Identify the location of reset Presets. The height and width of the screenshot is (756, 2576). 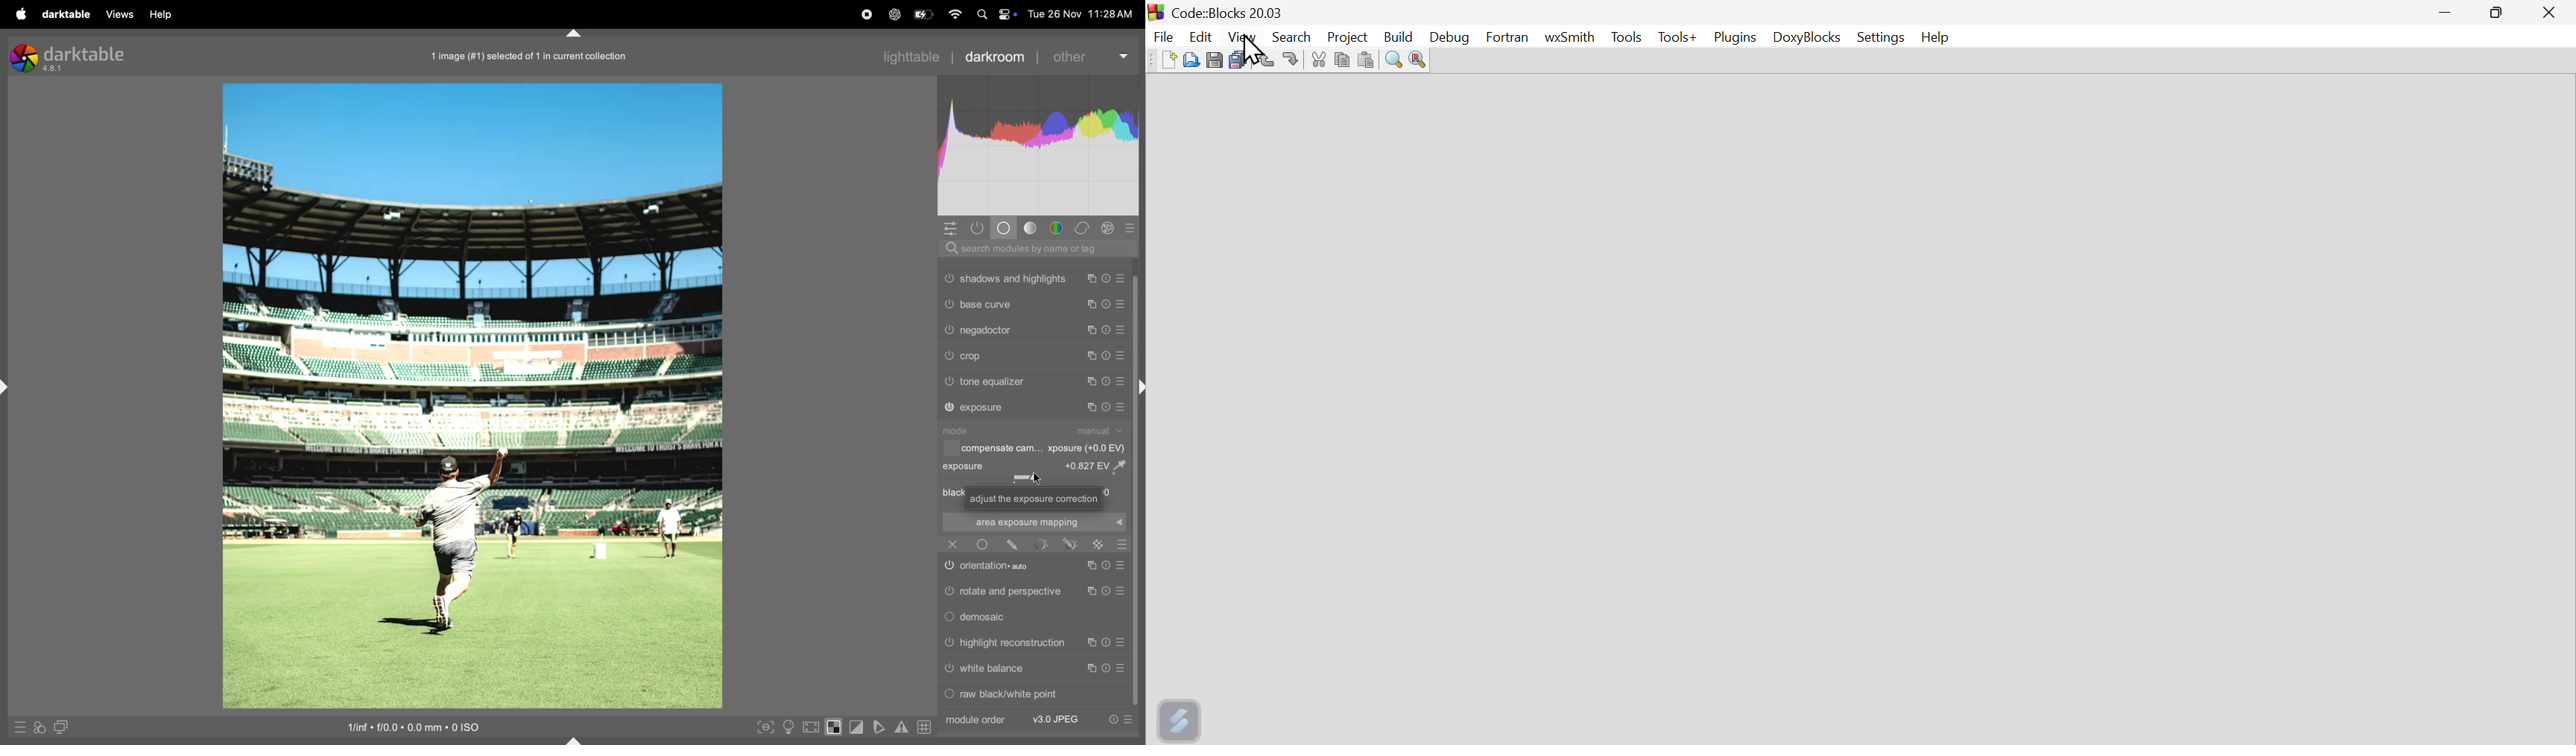
(1112, 720).